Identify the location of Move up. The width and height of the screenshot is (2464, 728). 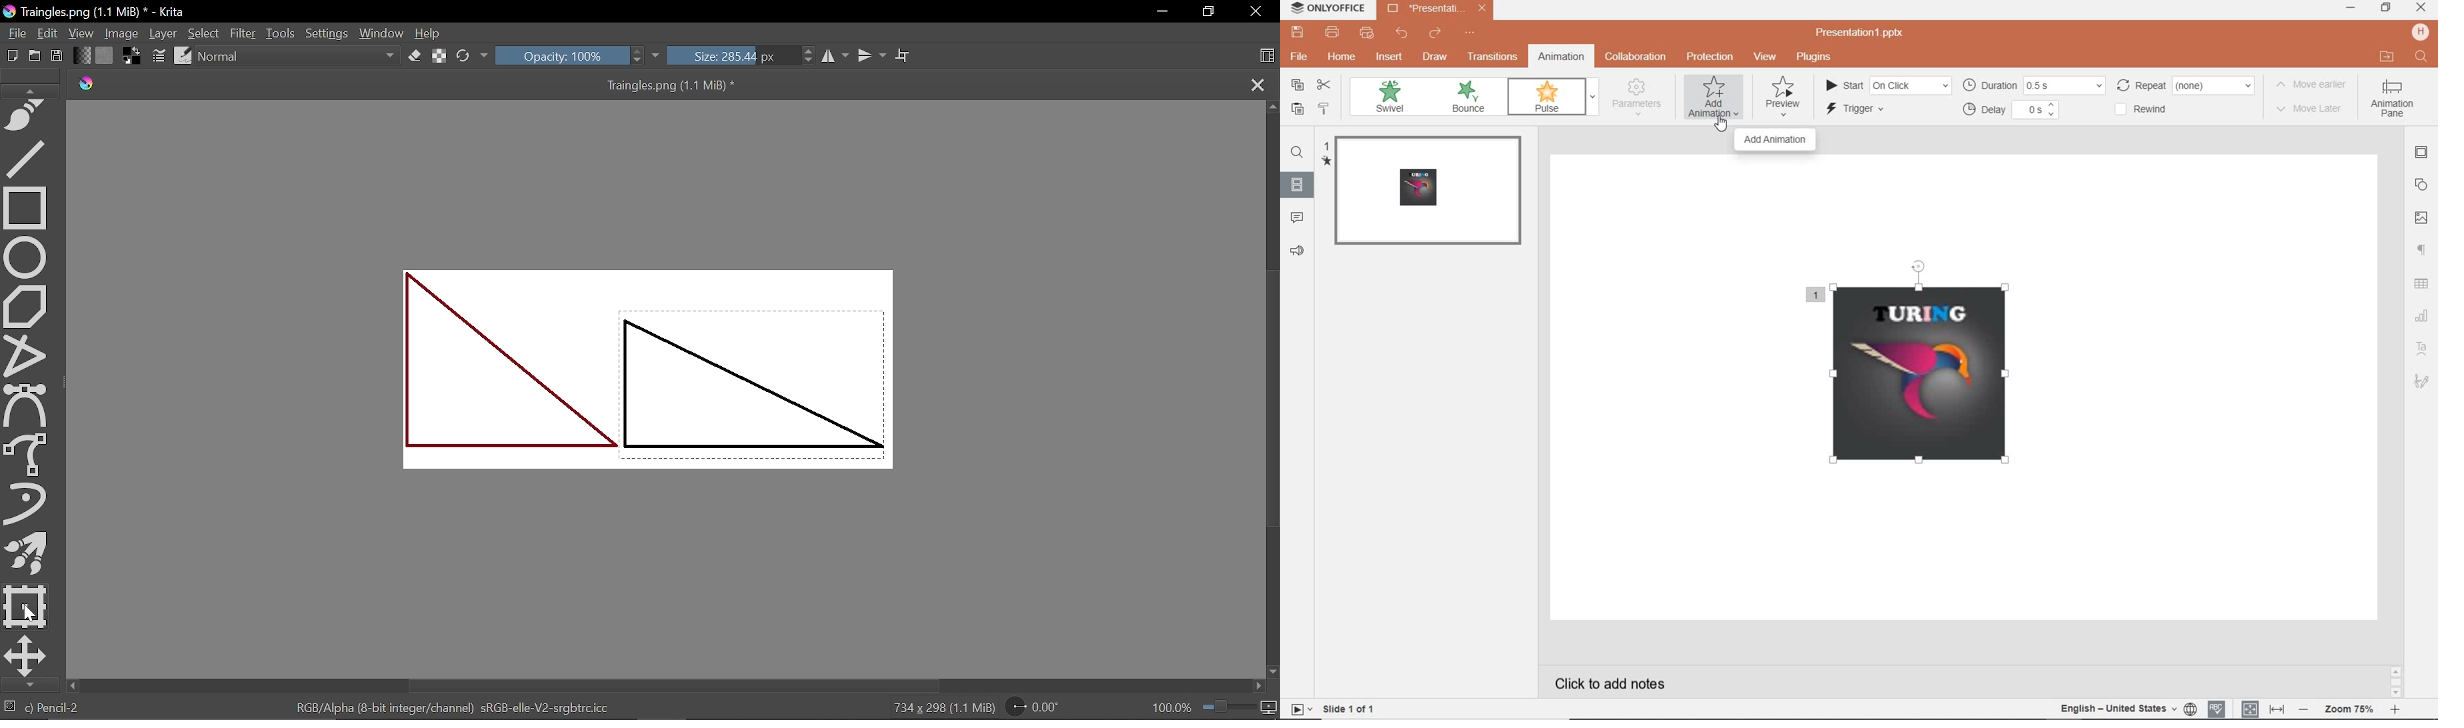
(1272, 107).